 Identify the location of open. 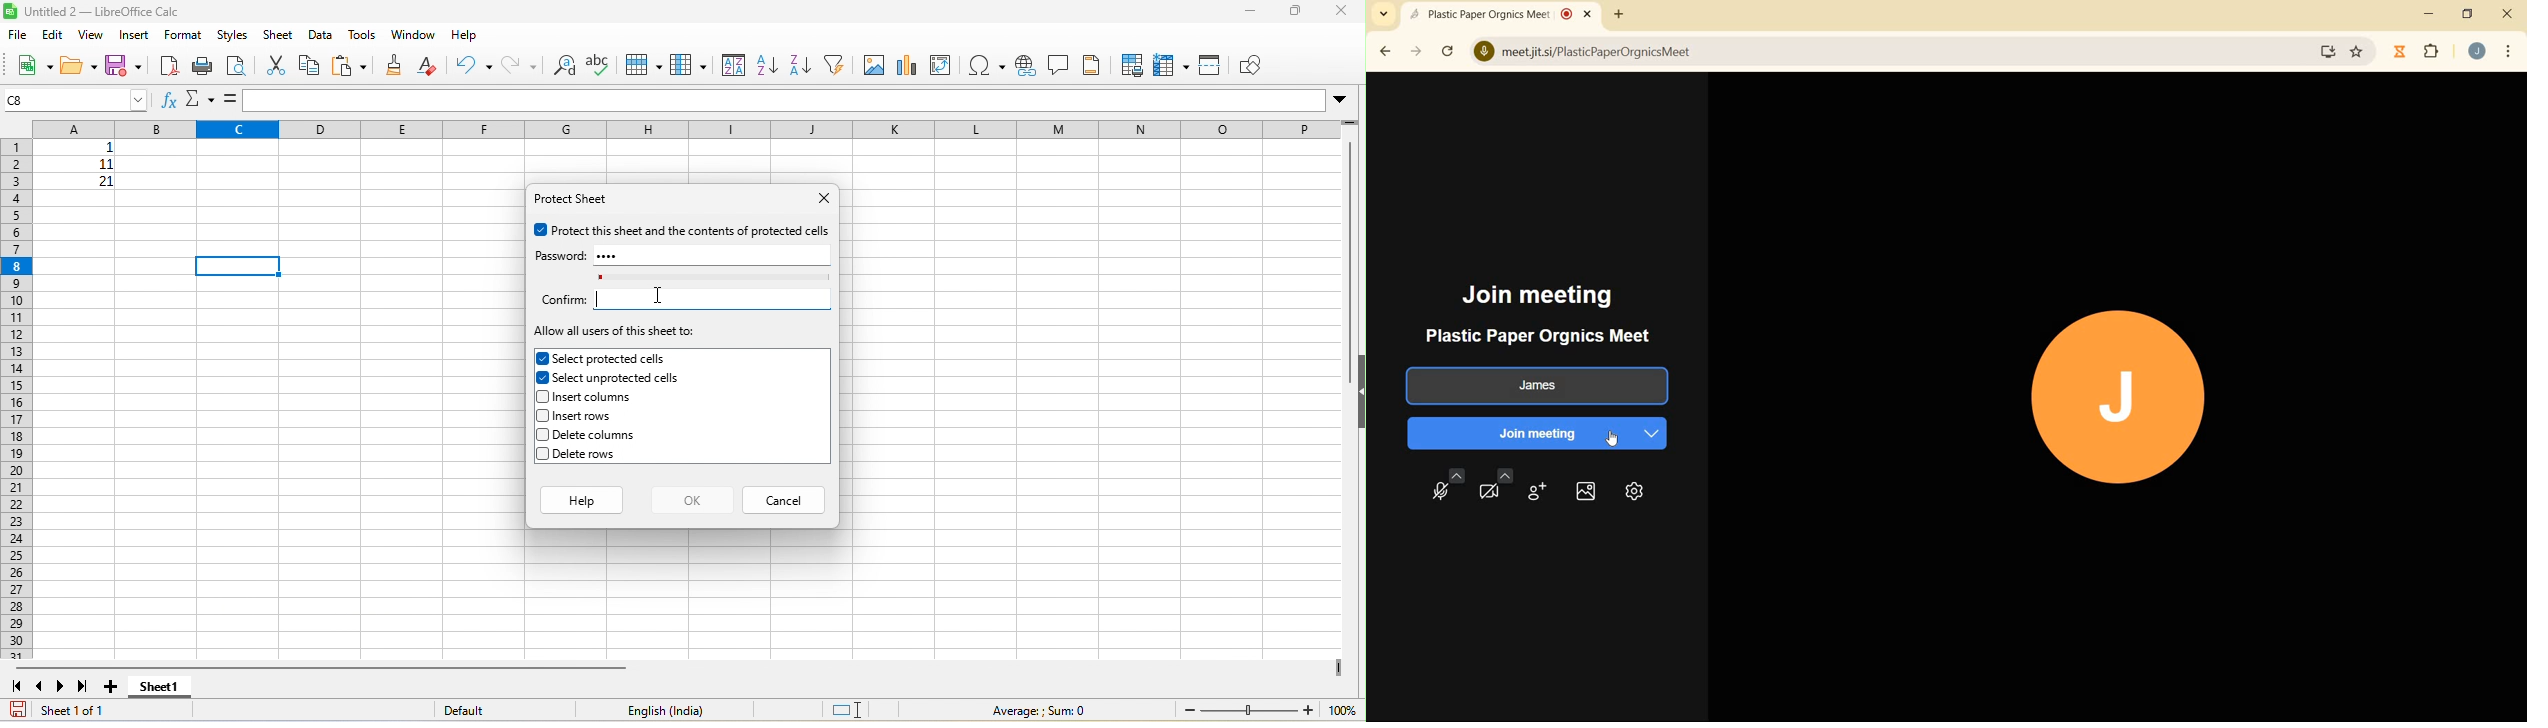
(78, 67).